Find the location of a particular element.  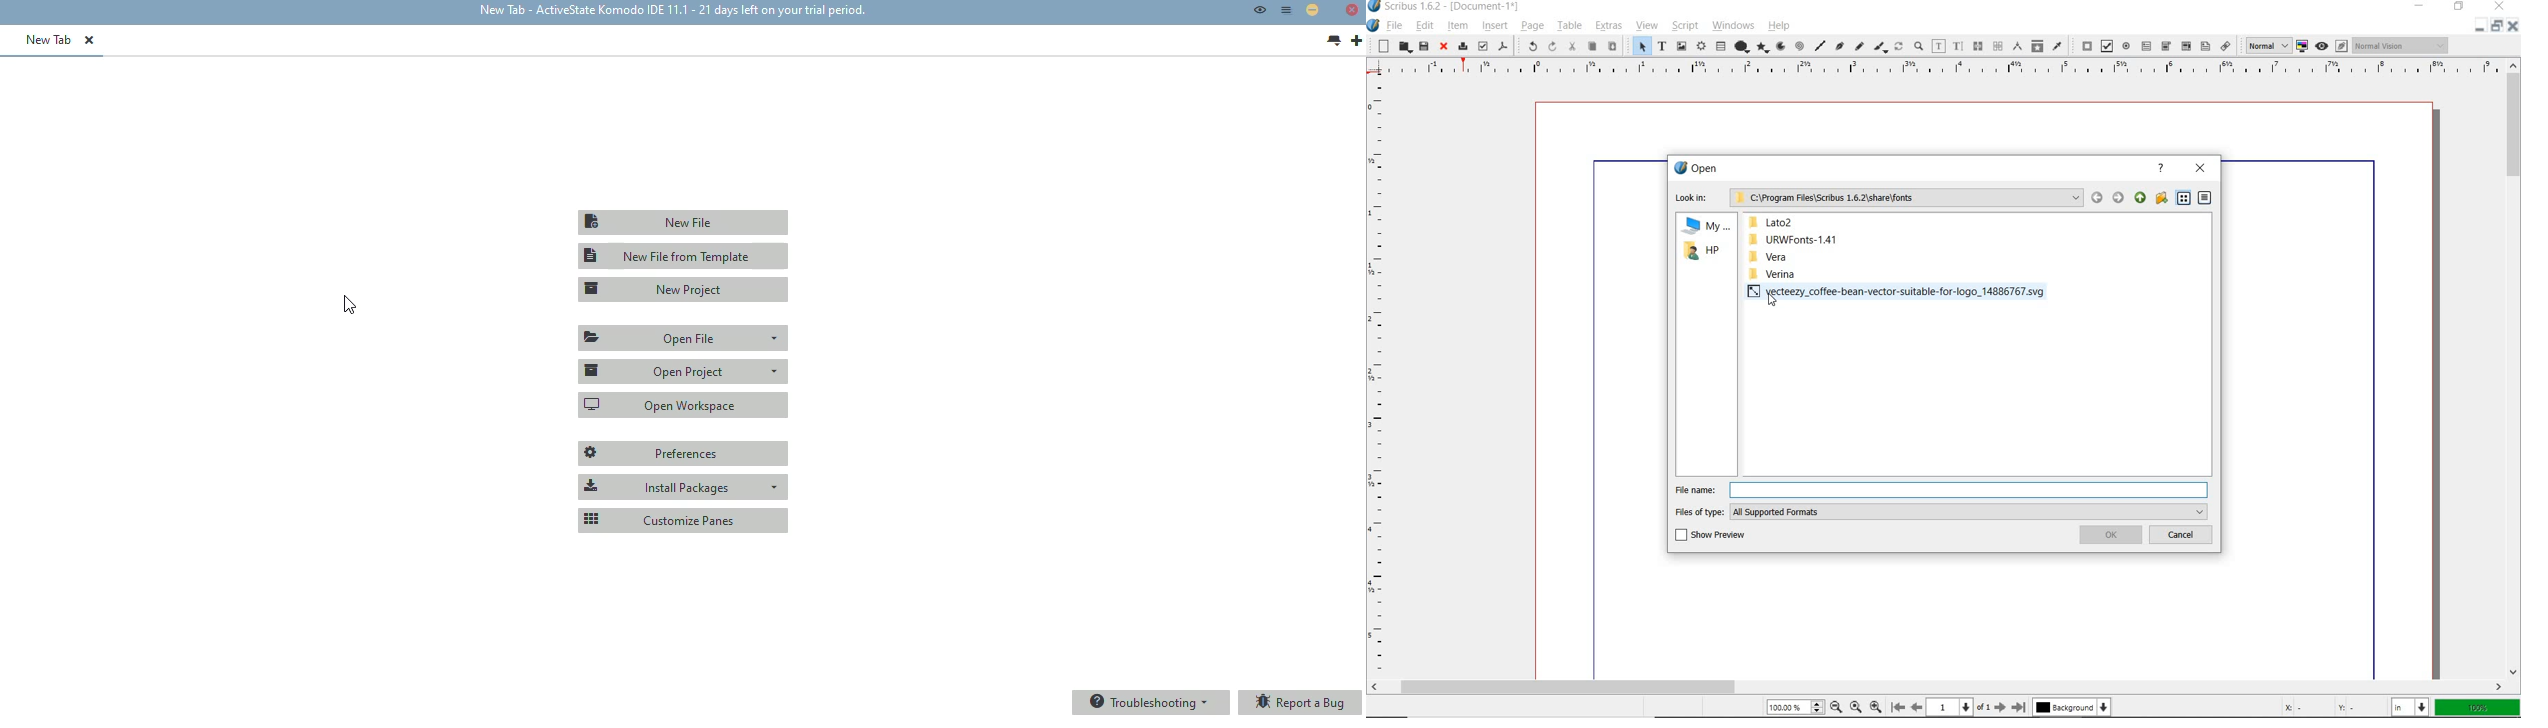

Previous Page is located at coordinates (1915, 707).